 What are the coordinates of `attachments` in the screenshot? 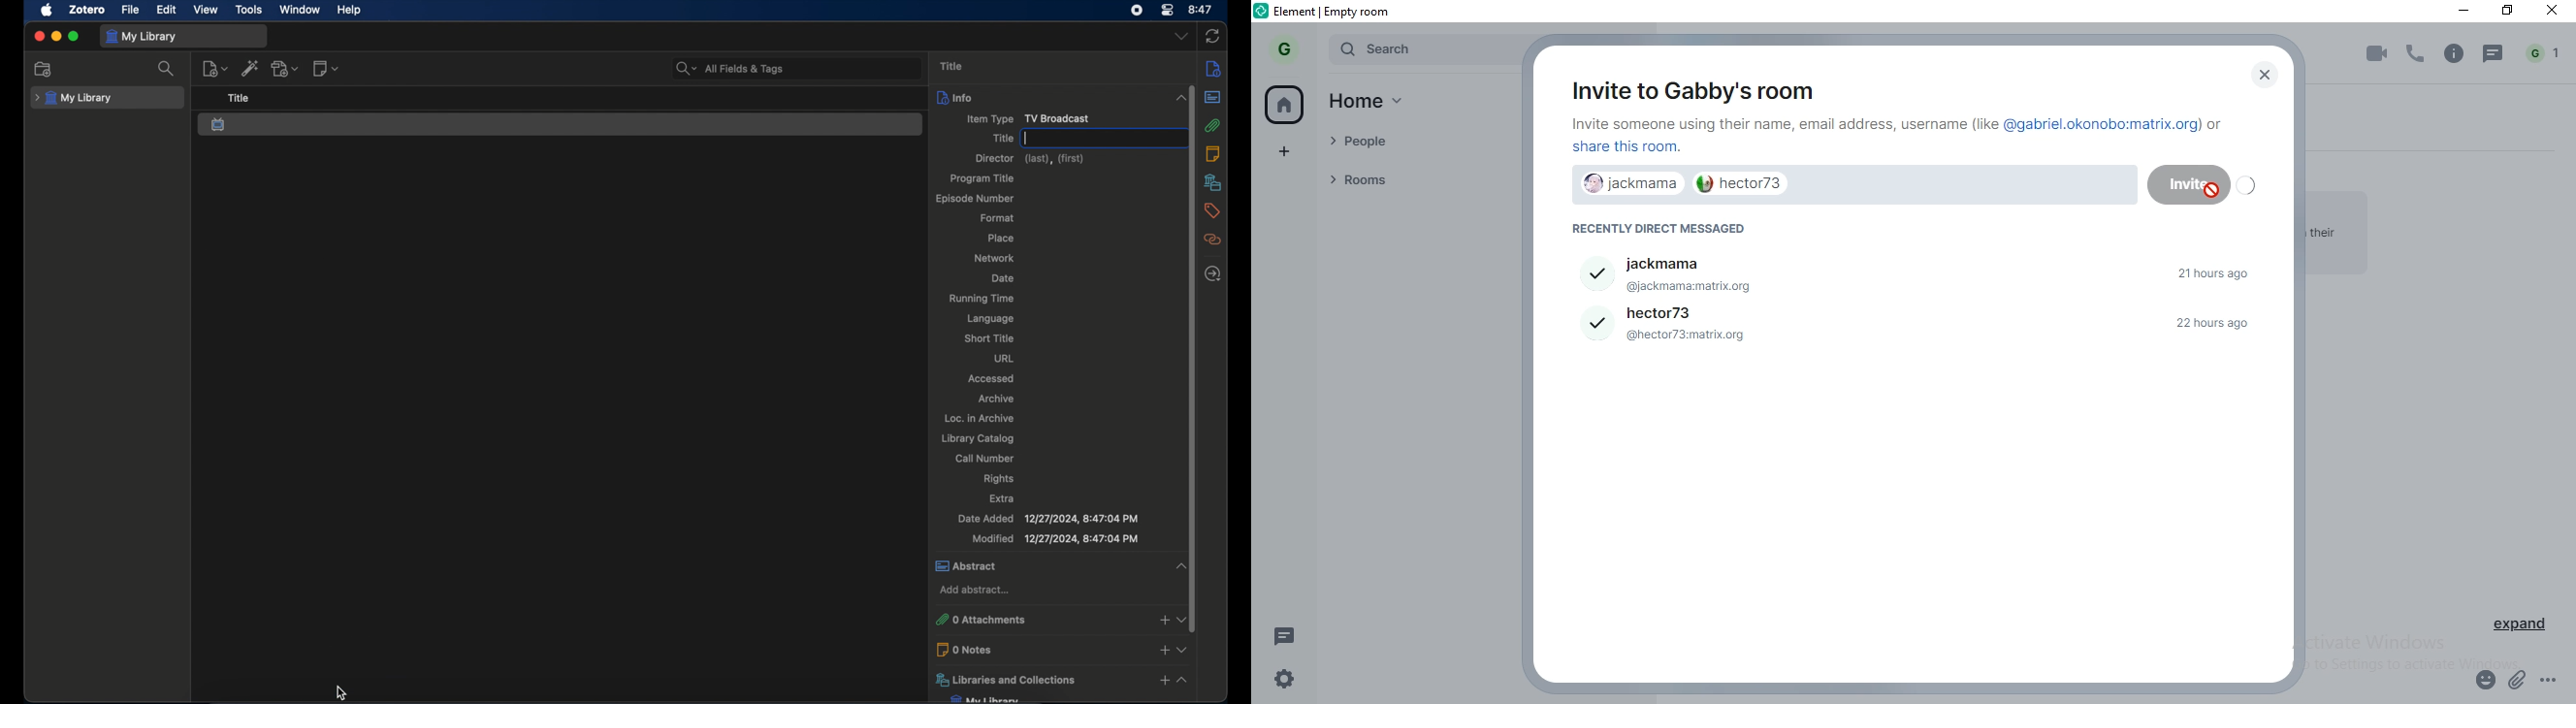 It's located at (1215, 126).